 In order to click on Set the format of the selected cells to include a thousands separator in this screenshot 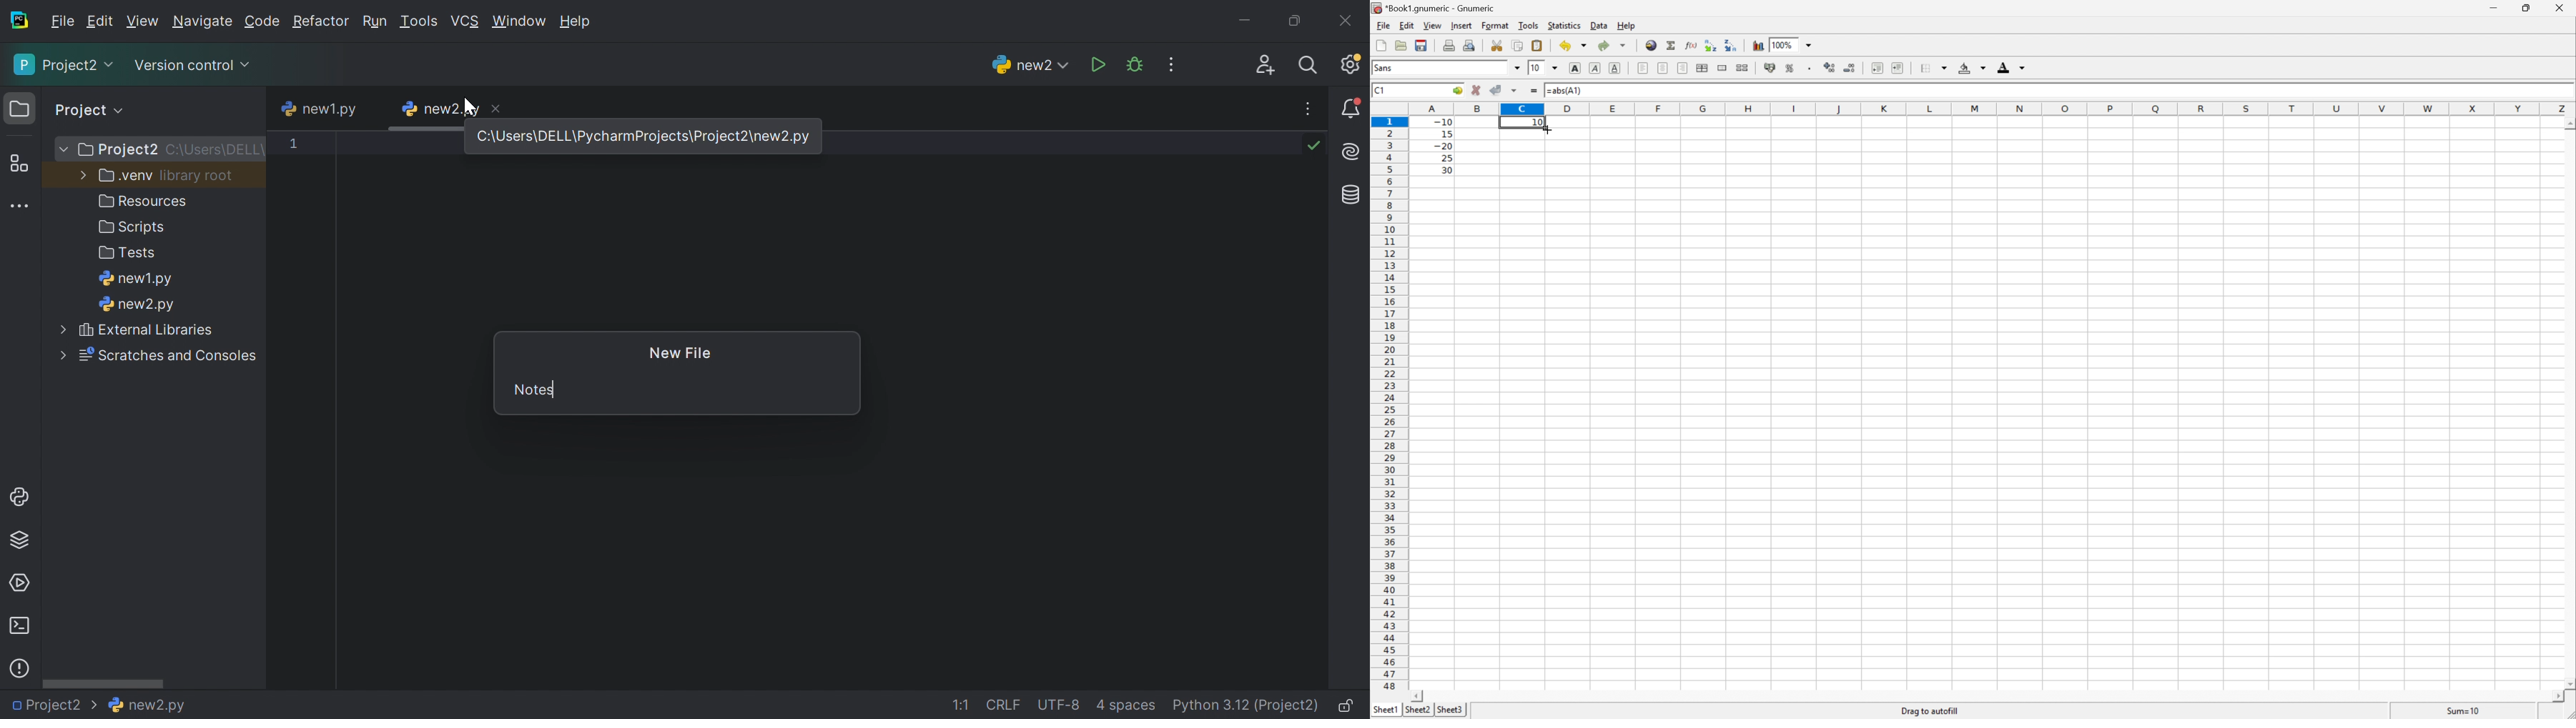, I will do `click(1813, 70)`.